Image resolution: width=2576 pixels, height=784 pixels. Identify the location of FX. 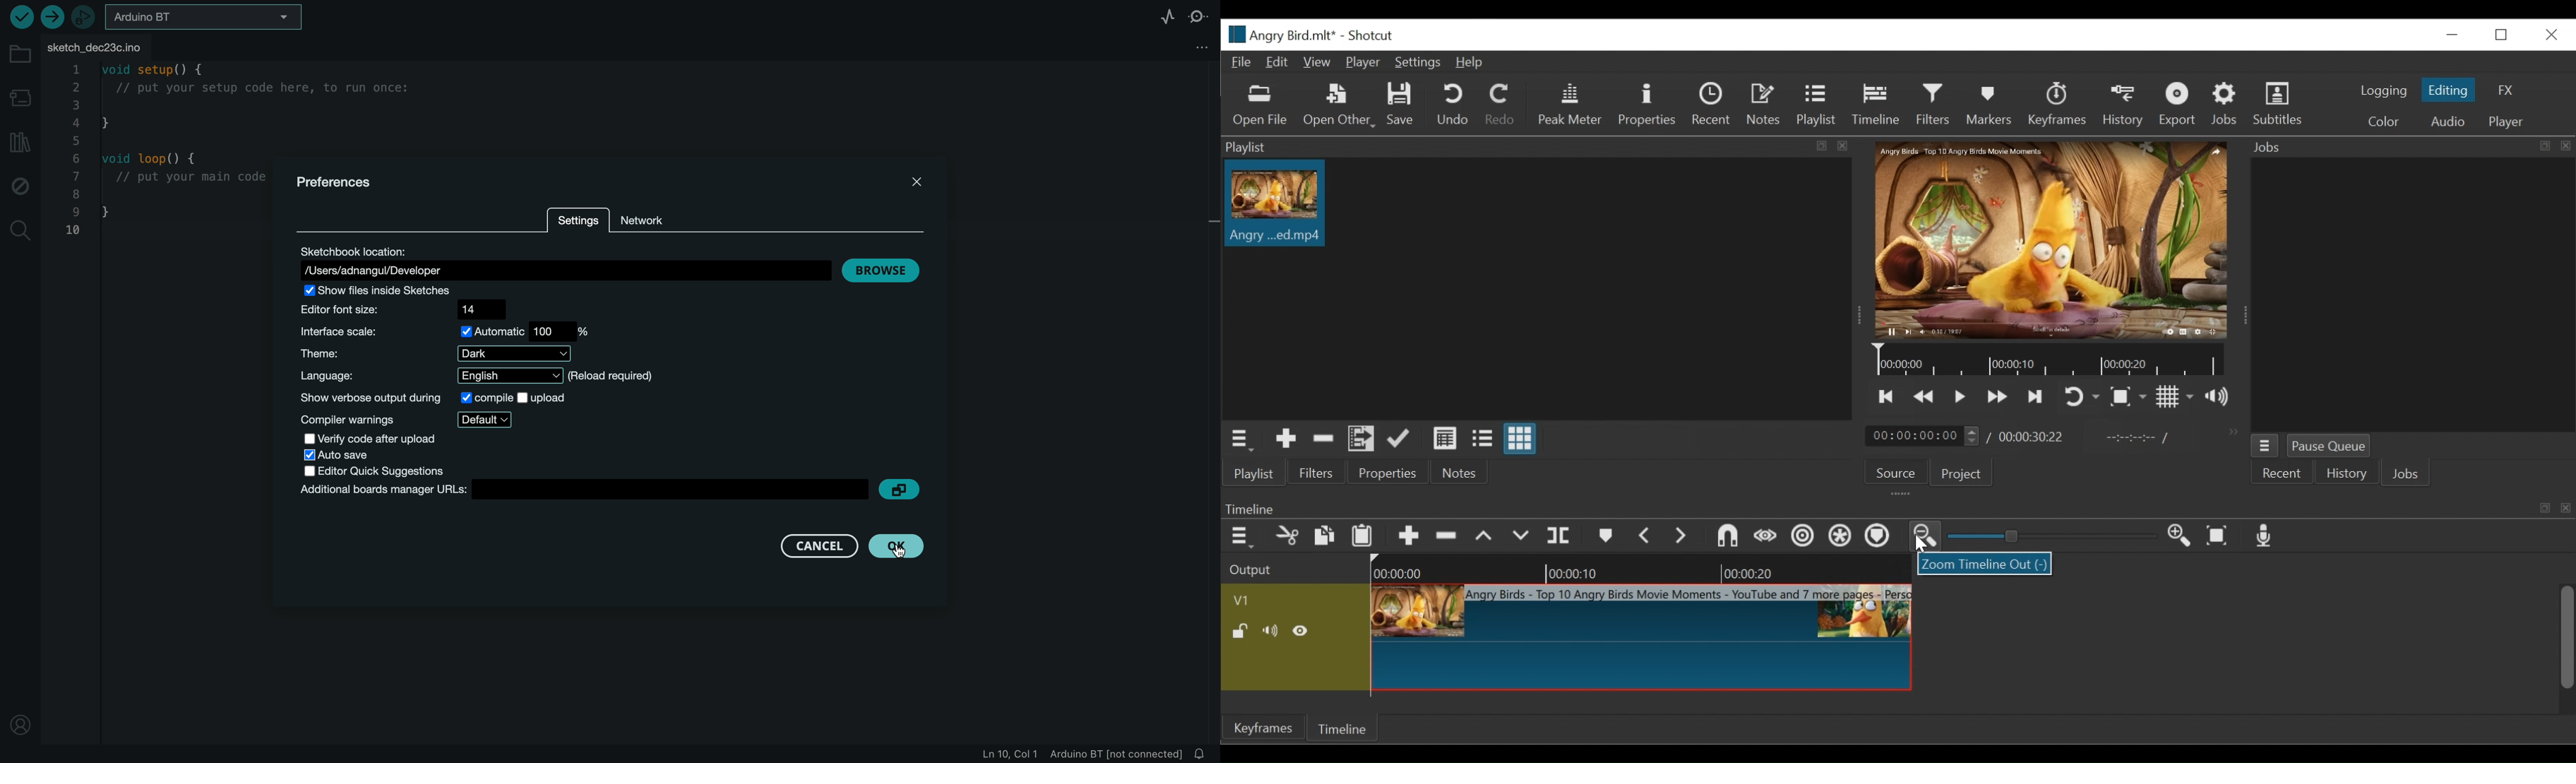
(2505, 91).